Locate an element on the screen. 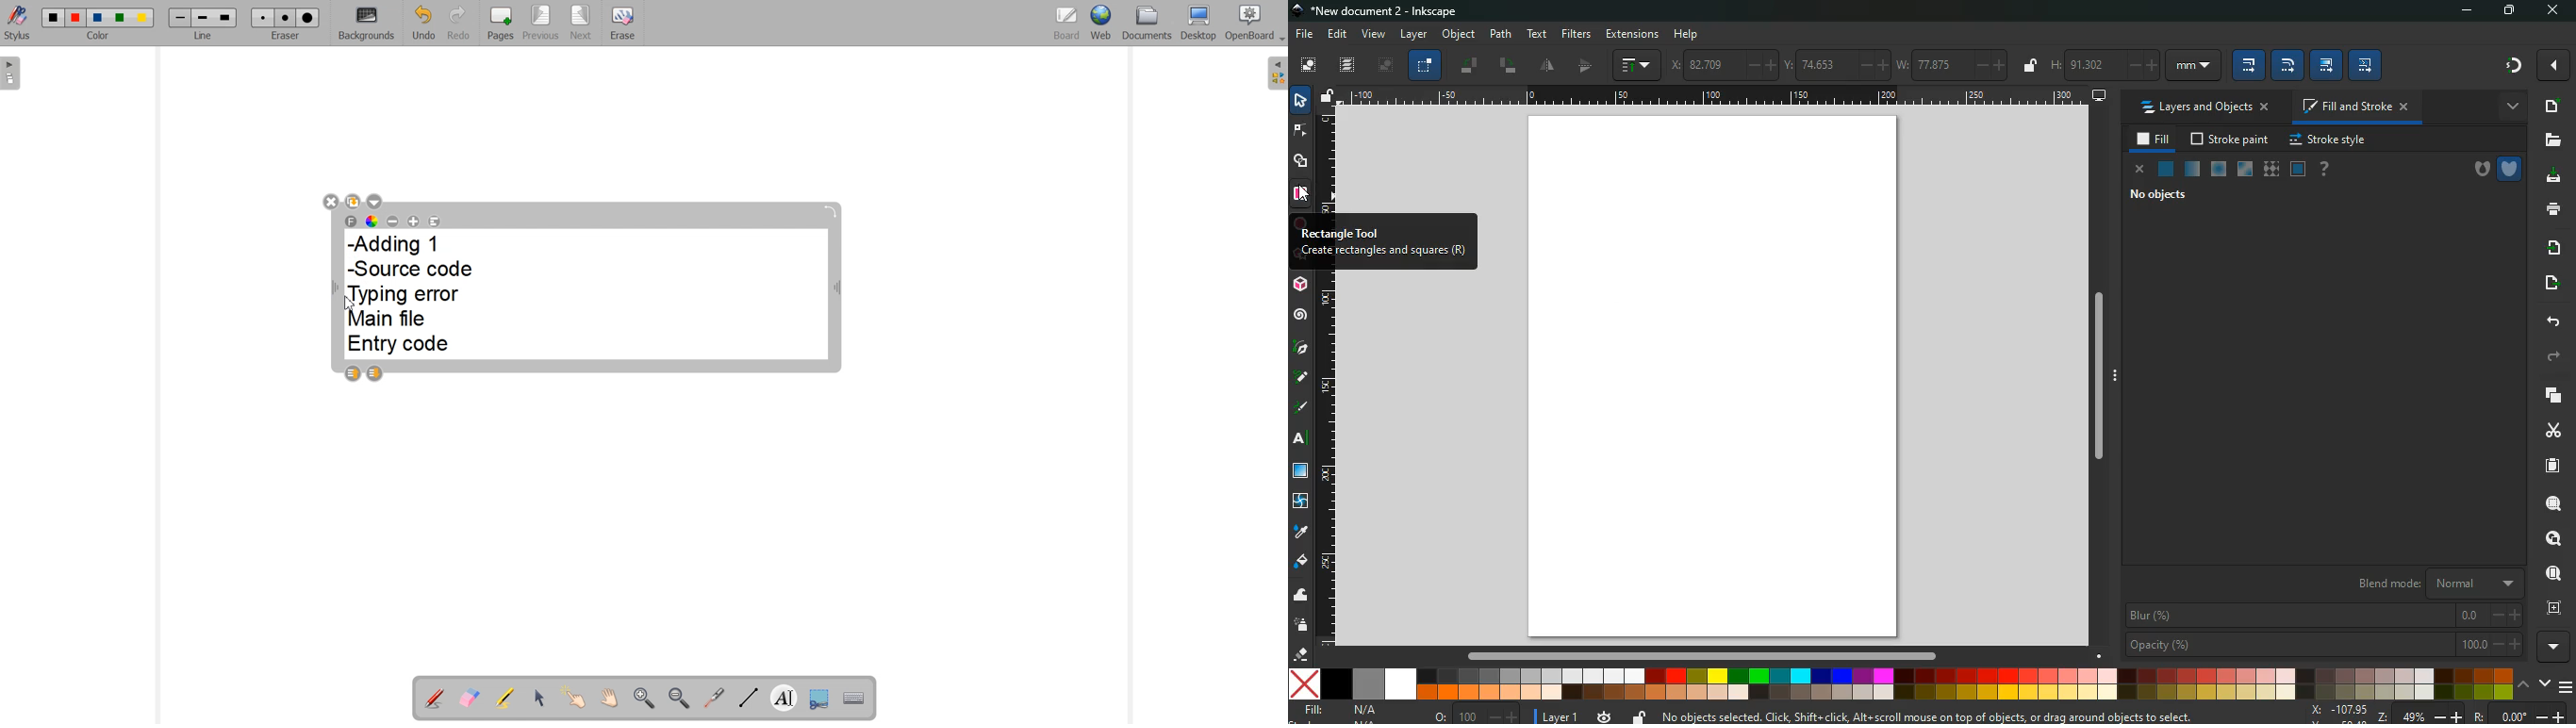 Image resolution: width=2576 pixels, height=728 pixels. send is located at coordinates (2551, 285).